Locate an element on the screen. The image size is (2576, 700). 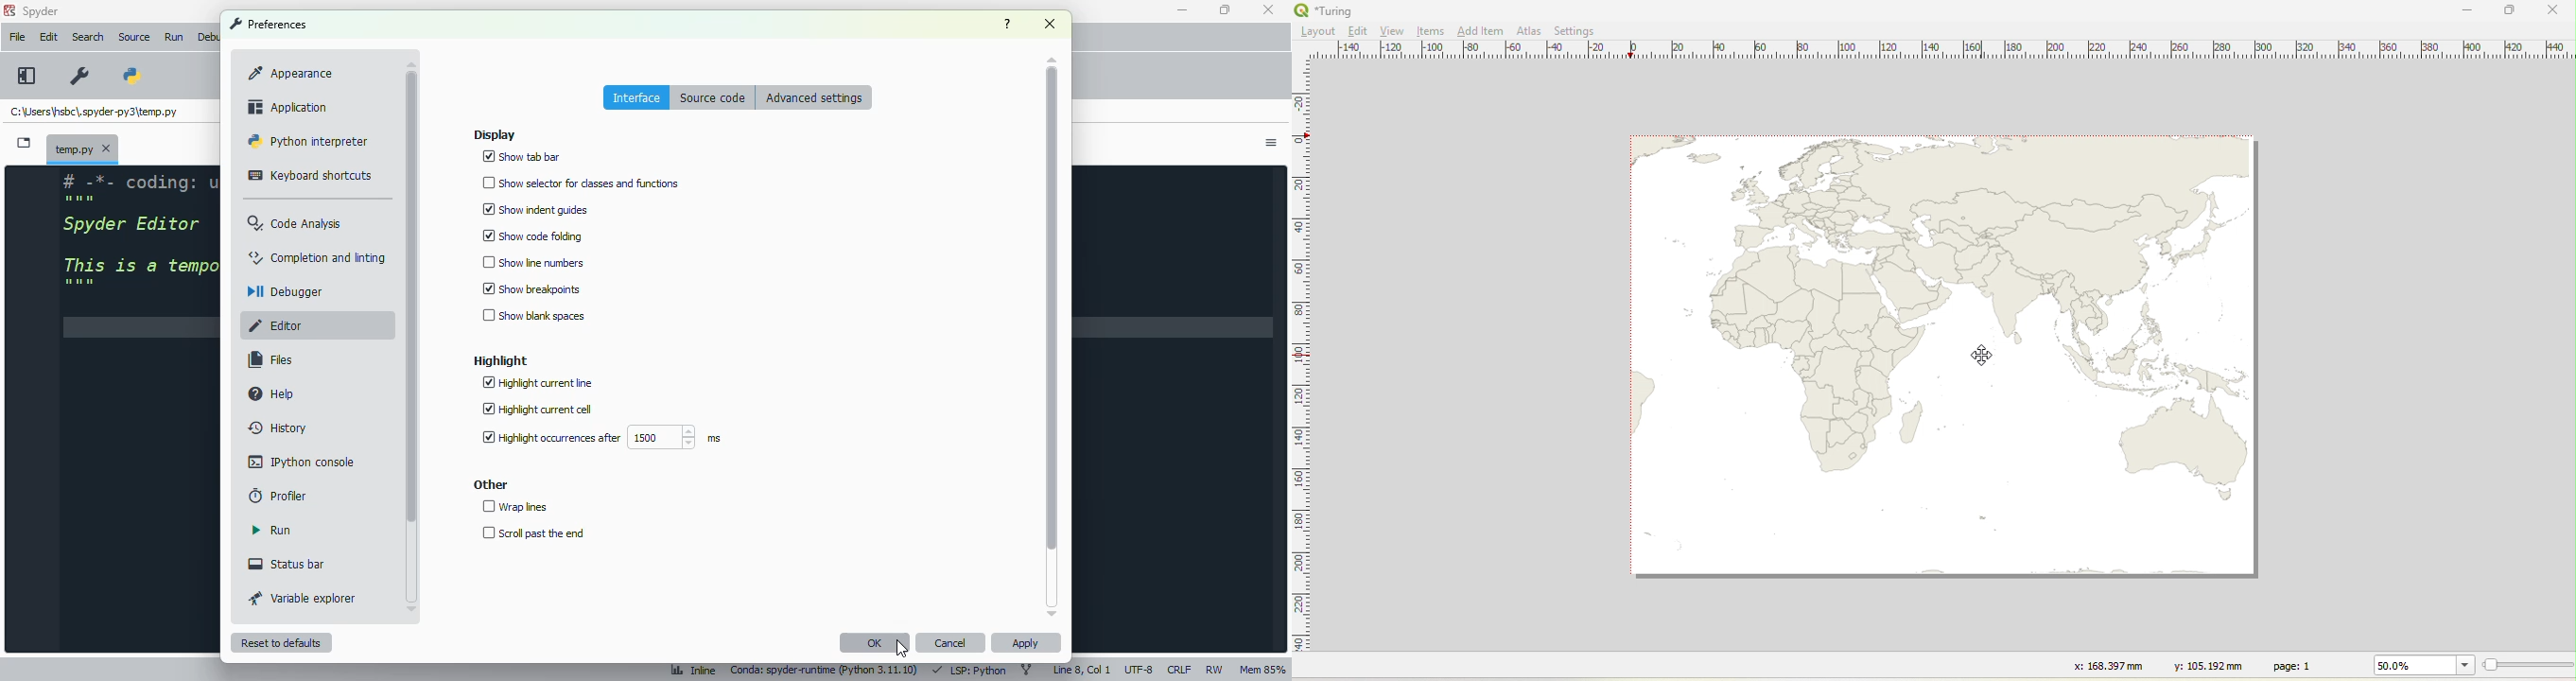
history is located at coordinates (279, 428).